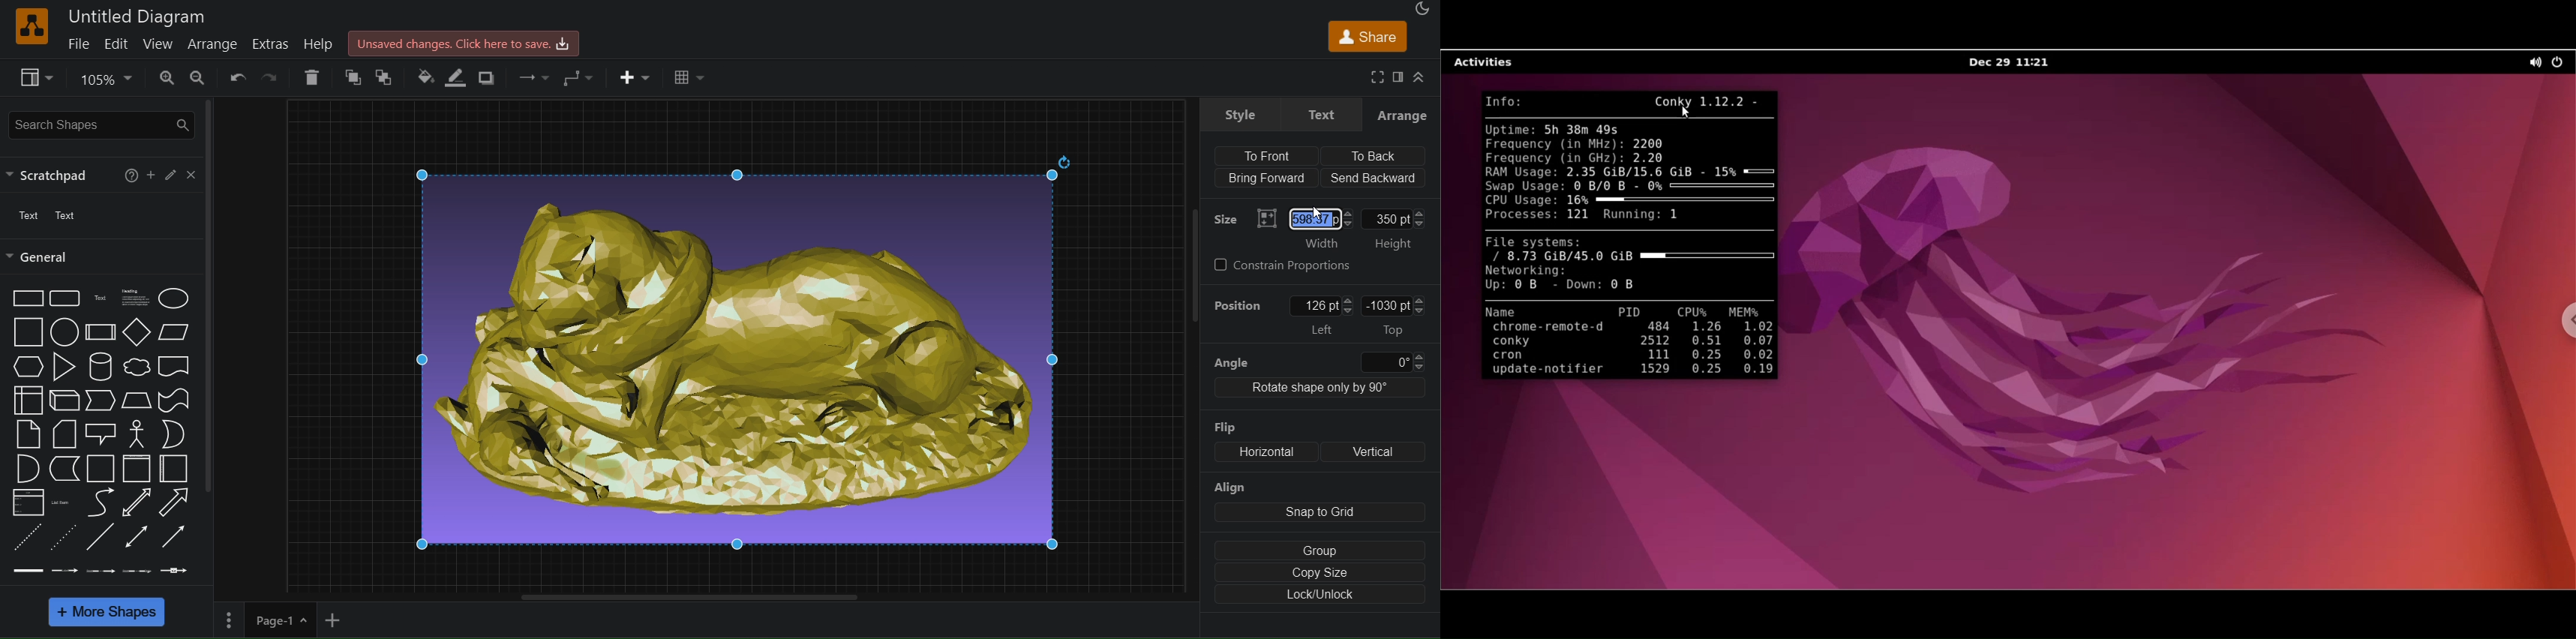  What do you see at coordinates (339, 621) in the screenshot?
I see `add new page` at bounding box center [339, 621].